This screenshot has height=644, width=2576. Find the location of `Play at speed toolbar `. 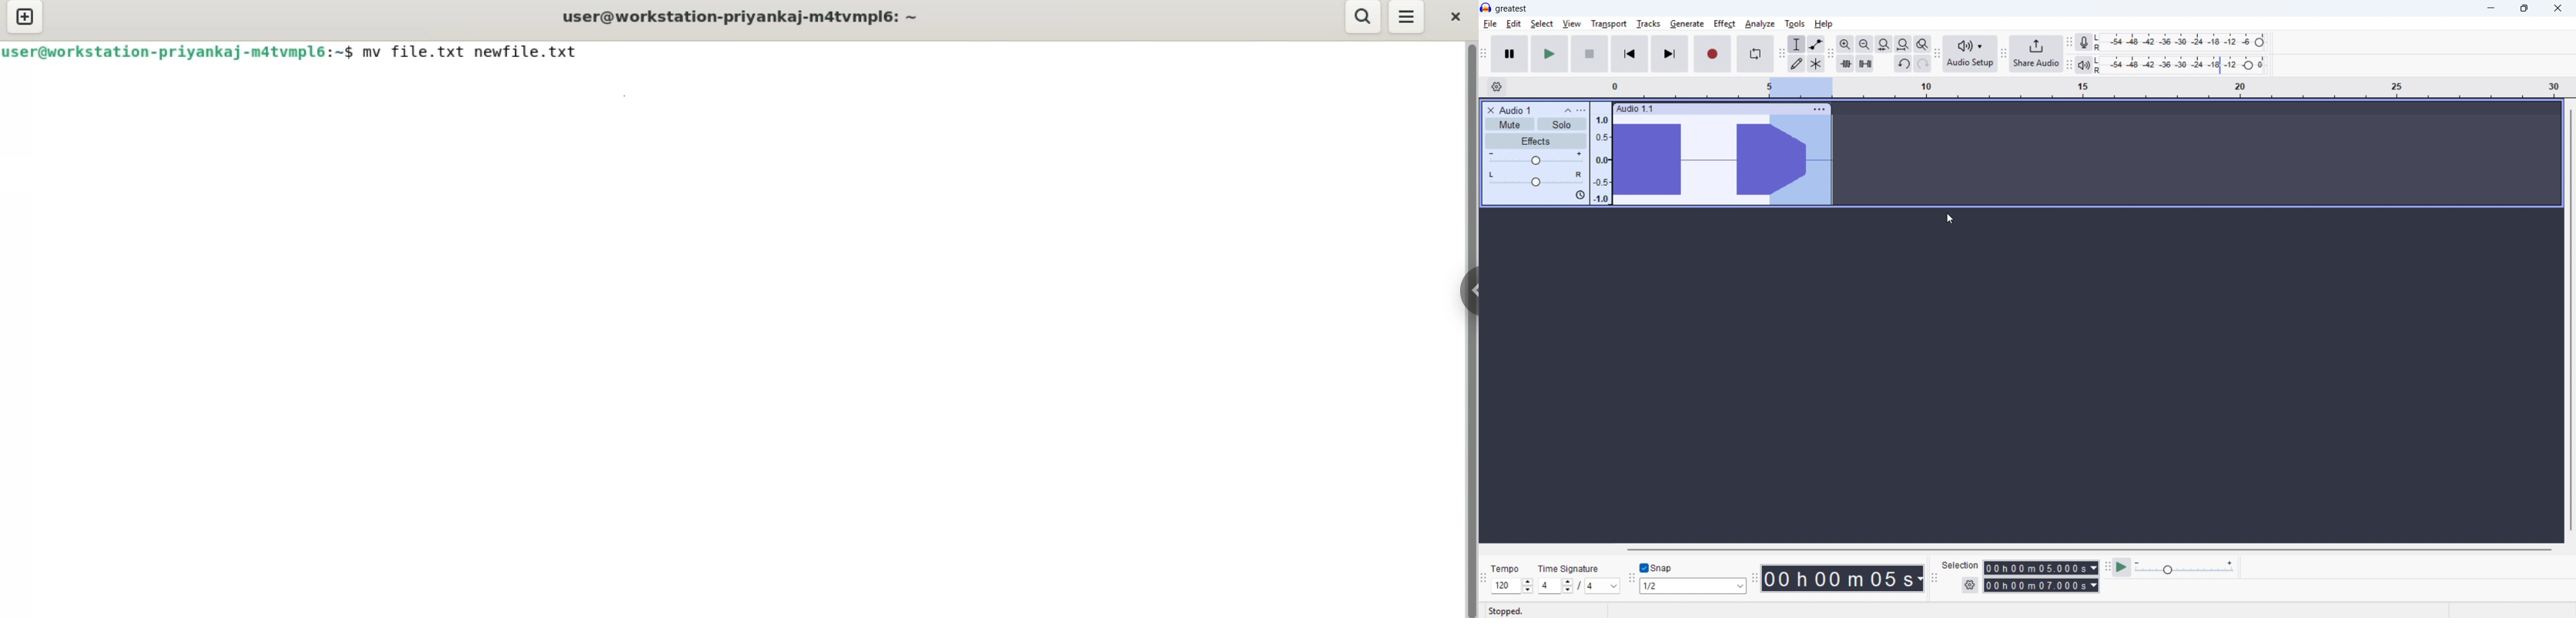

Play at speed toolbar  is located at coordinates (2108, 569).